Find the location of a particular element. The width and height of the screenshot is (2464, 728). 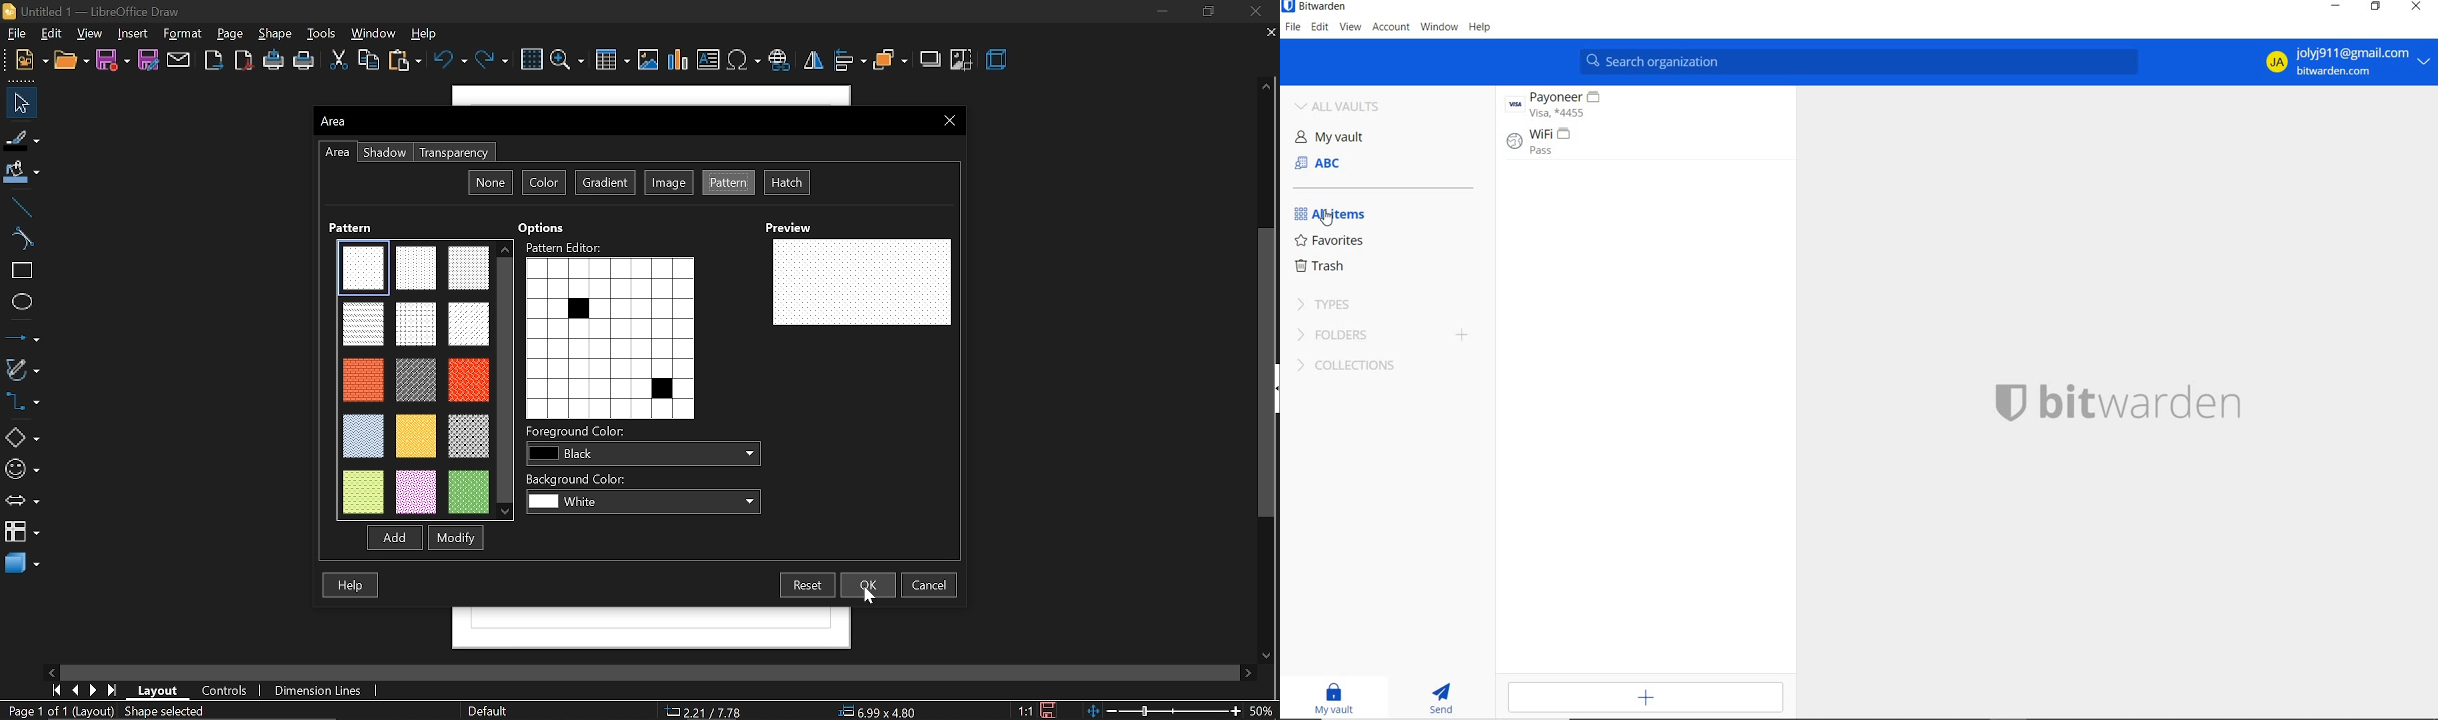

grid is located at coordinates (533, 59).